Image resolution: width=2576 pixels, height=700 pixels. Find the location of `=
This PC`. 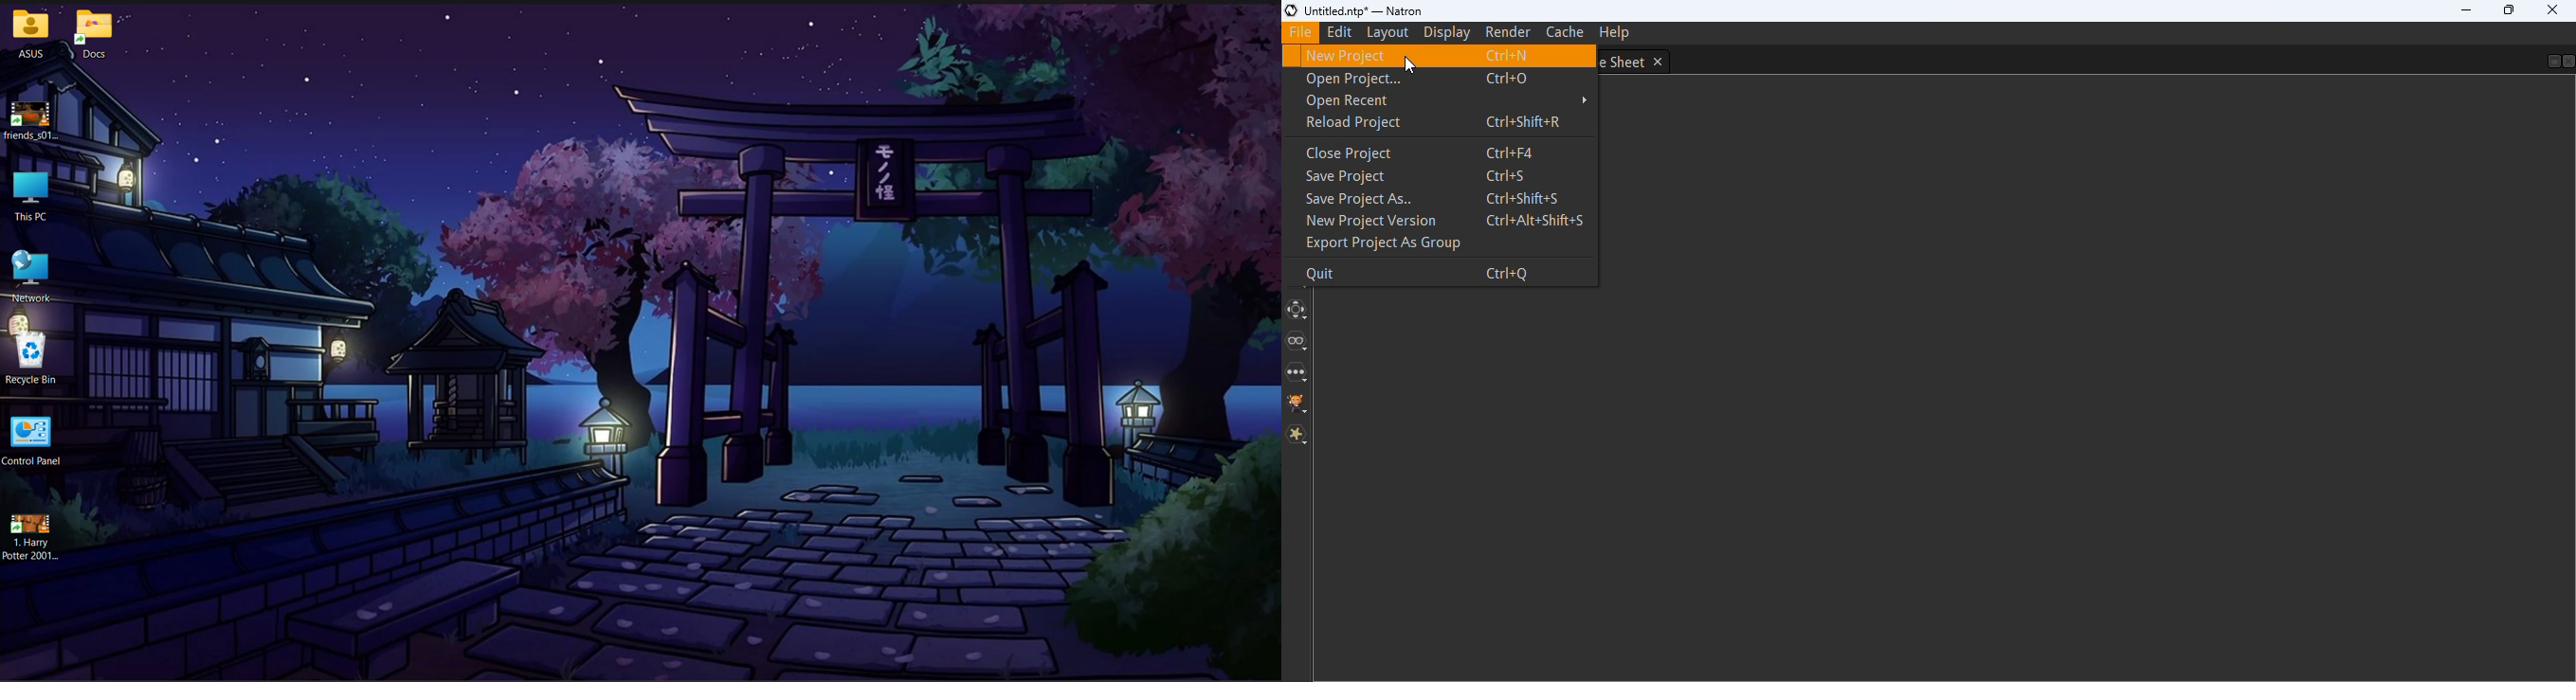

=
This PC is located at coordinates (37, 199).